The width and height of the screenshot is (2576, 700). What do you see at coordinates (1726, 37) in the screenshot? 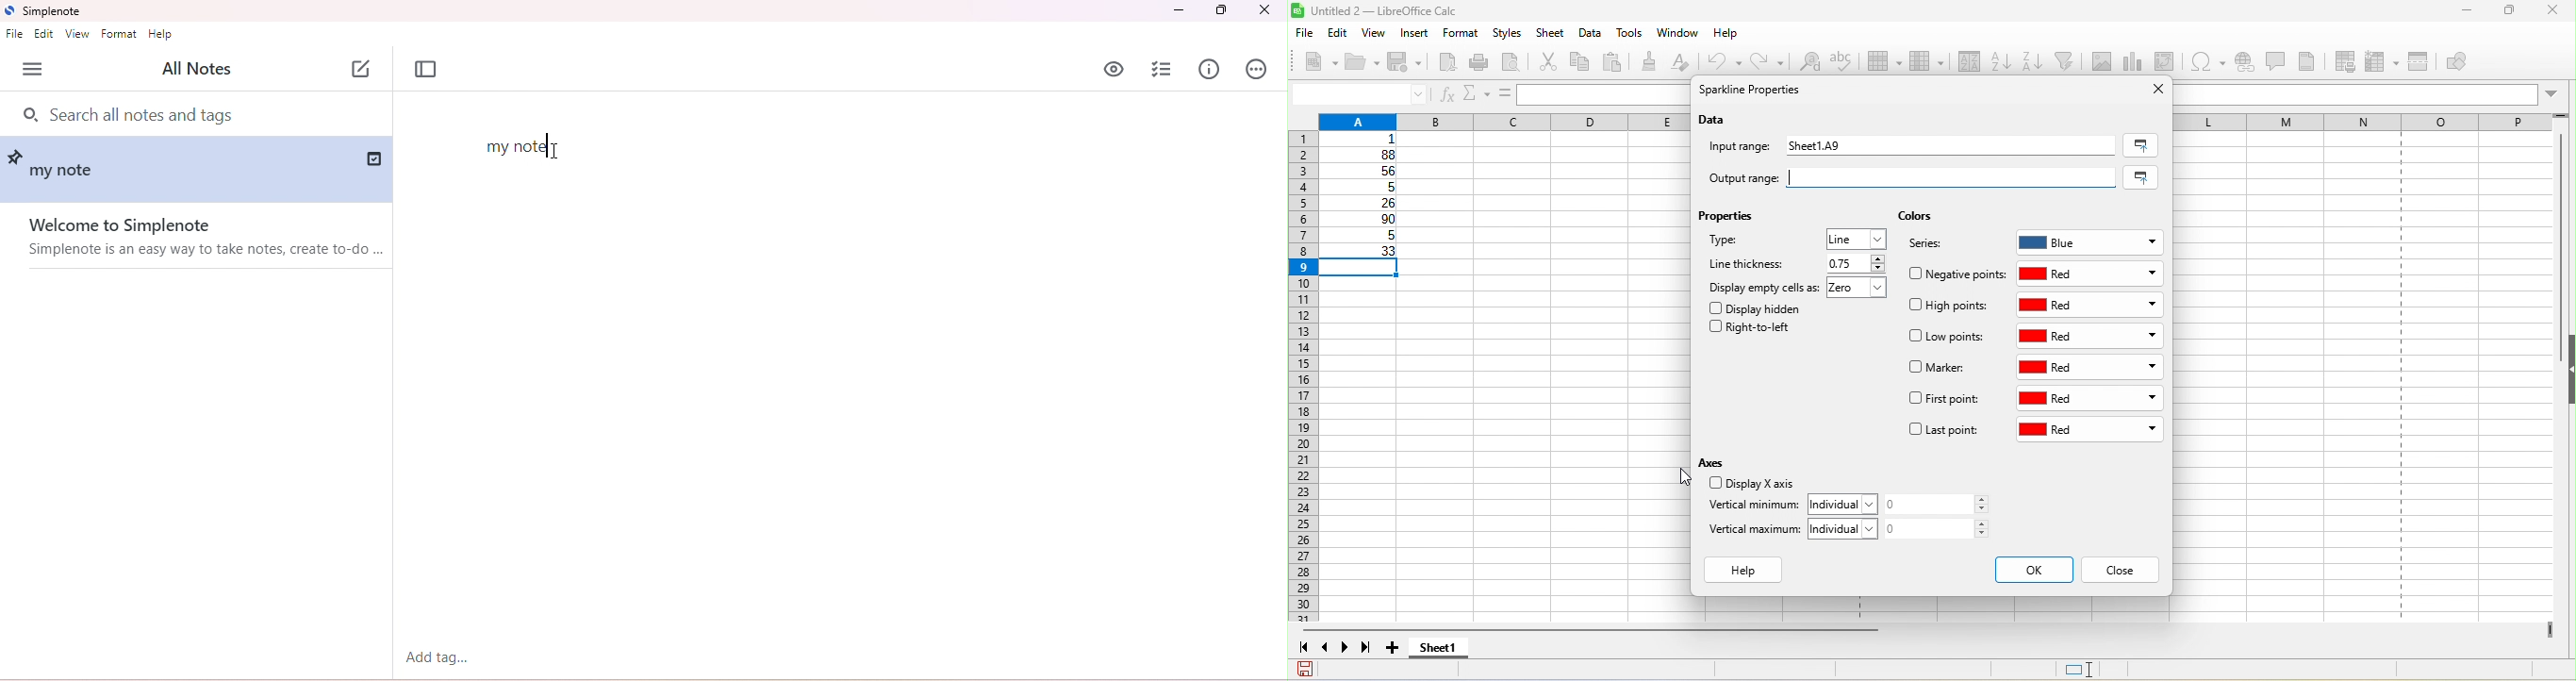
I see `help` at bounding box center [1726, 37].